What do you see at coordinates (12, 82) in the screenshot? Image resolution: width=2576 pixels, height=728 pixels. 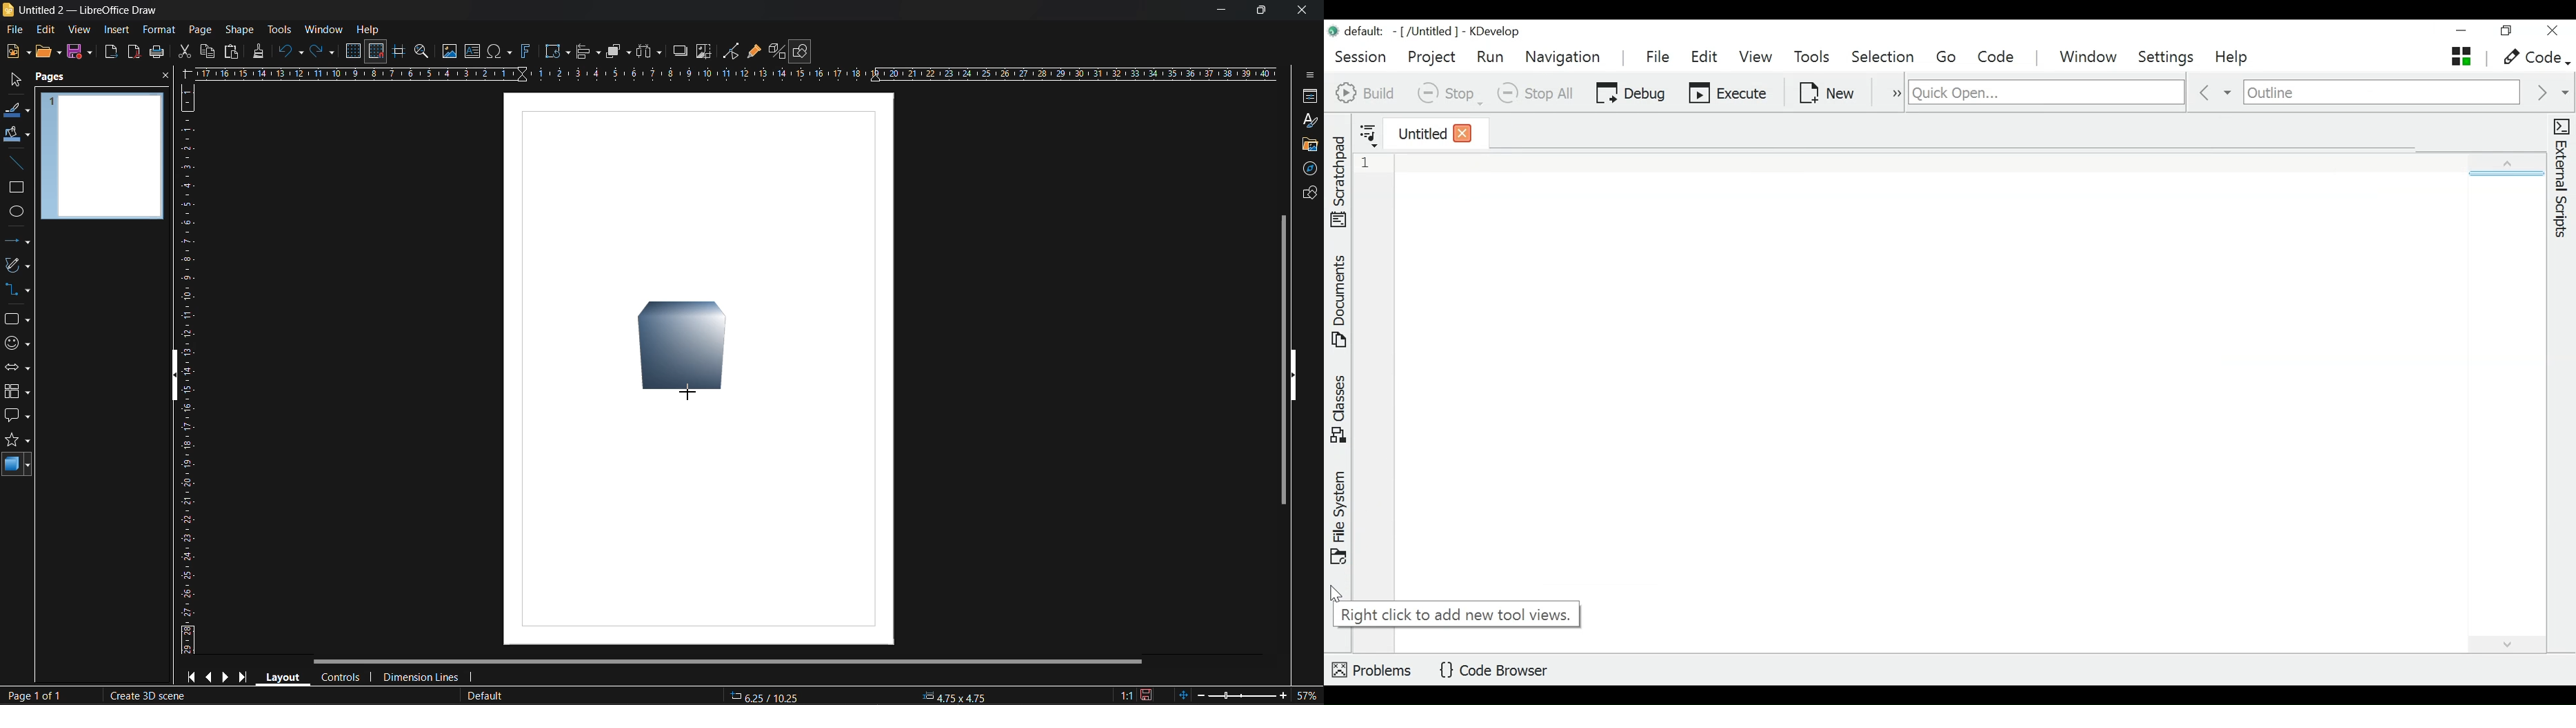 I see `select` at bounding box center [12, 82].